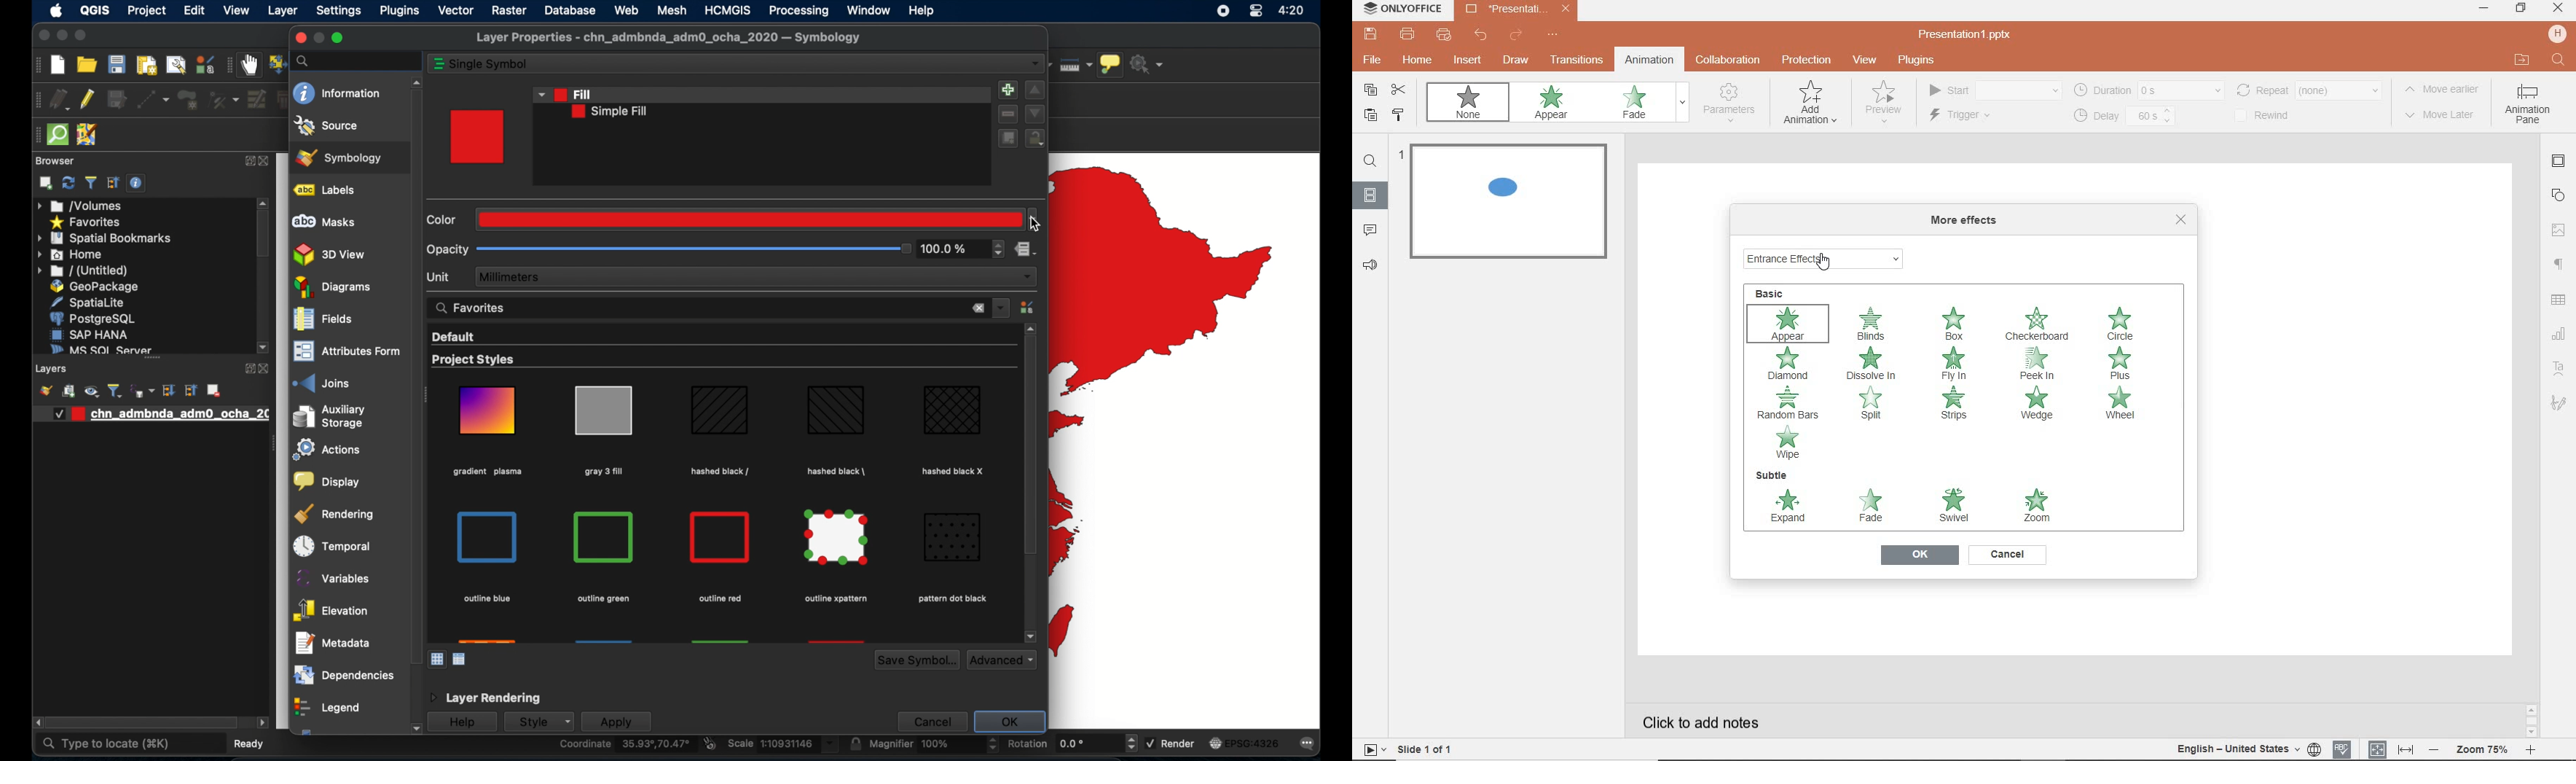 Image resolution: width=2576 pixels, height=784 pixels. What do you see at coordinates (2119, 405) in the screenshot?
I see `WHEEL` at bounding box center [2119, 405].